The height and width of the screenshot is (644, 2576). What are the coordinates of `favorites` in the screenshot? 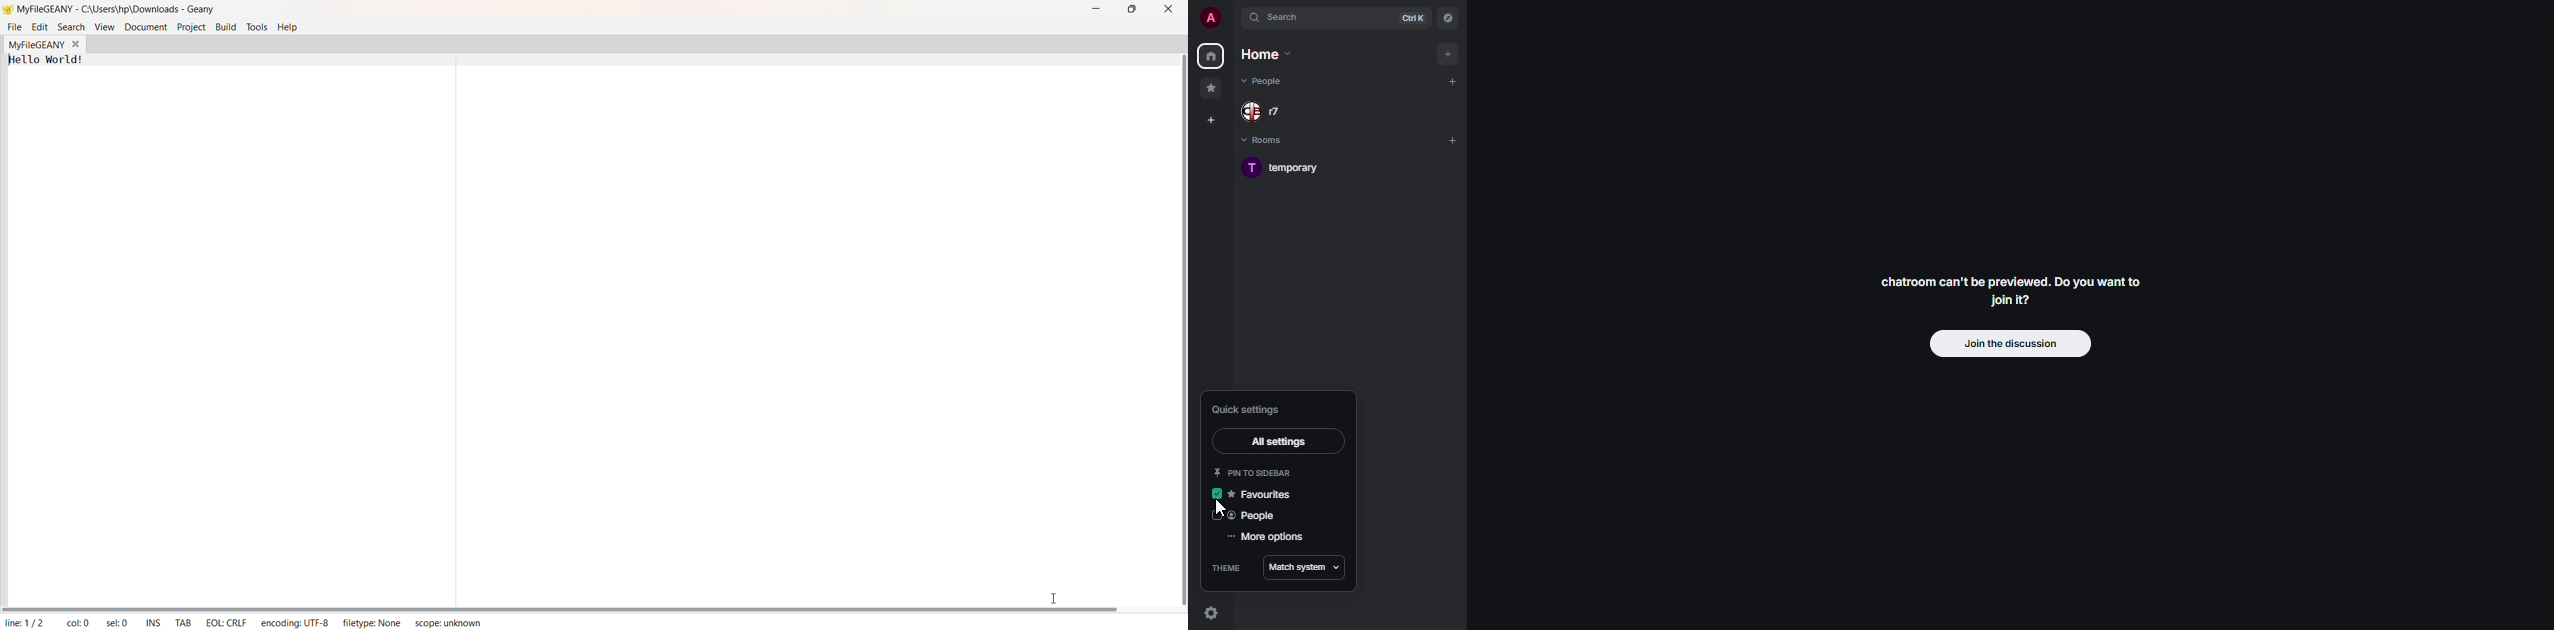 It's located at (1263, 495).